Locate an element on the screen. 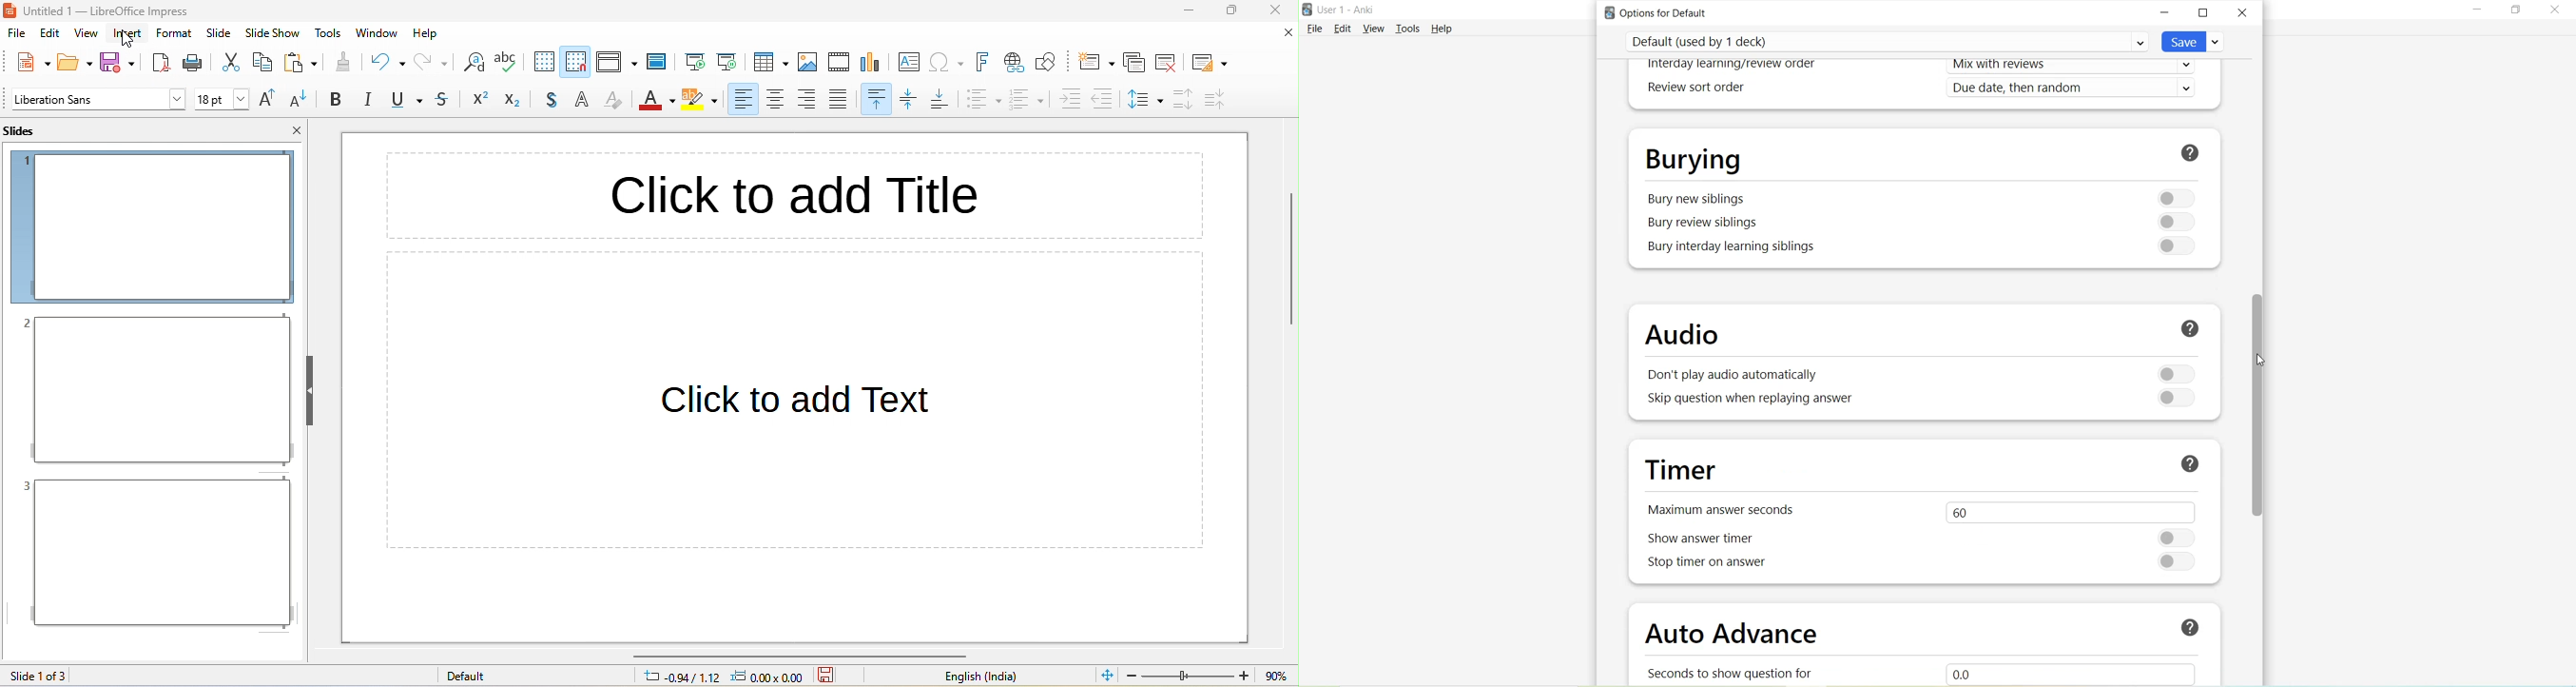 The width and height of the screenshot is (2576, 700). fit slide to current window is located at coordinates (1108, 675).